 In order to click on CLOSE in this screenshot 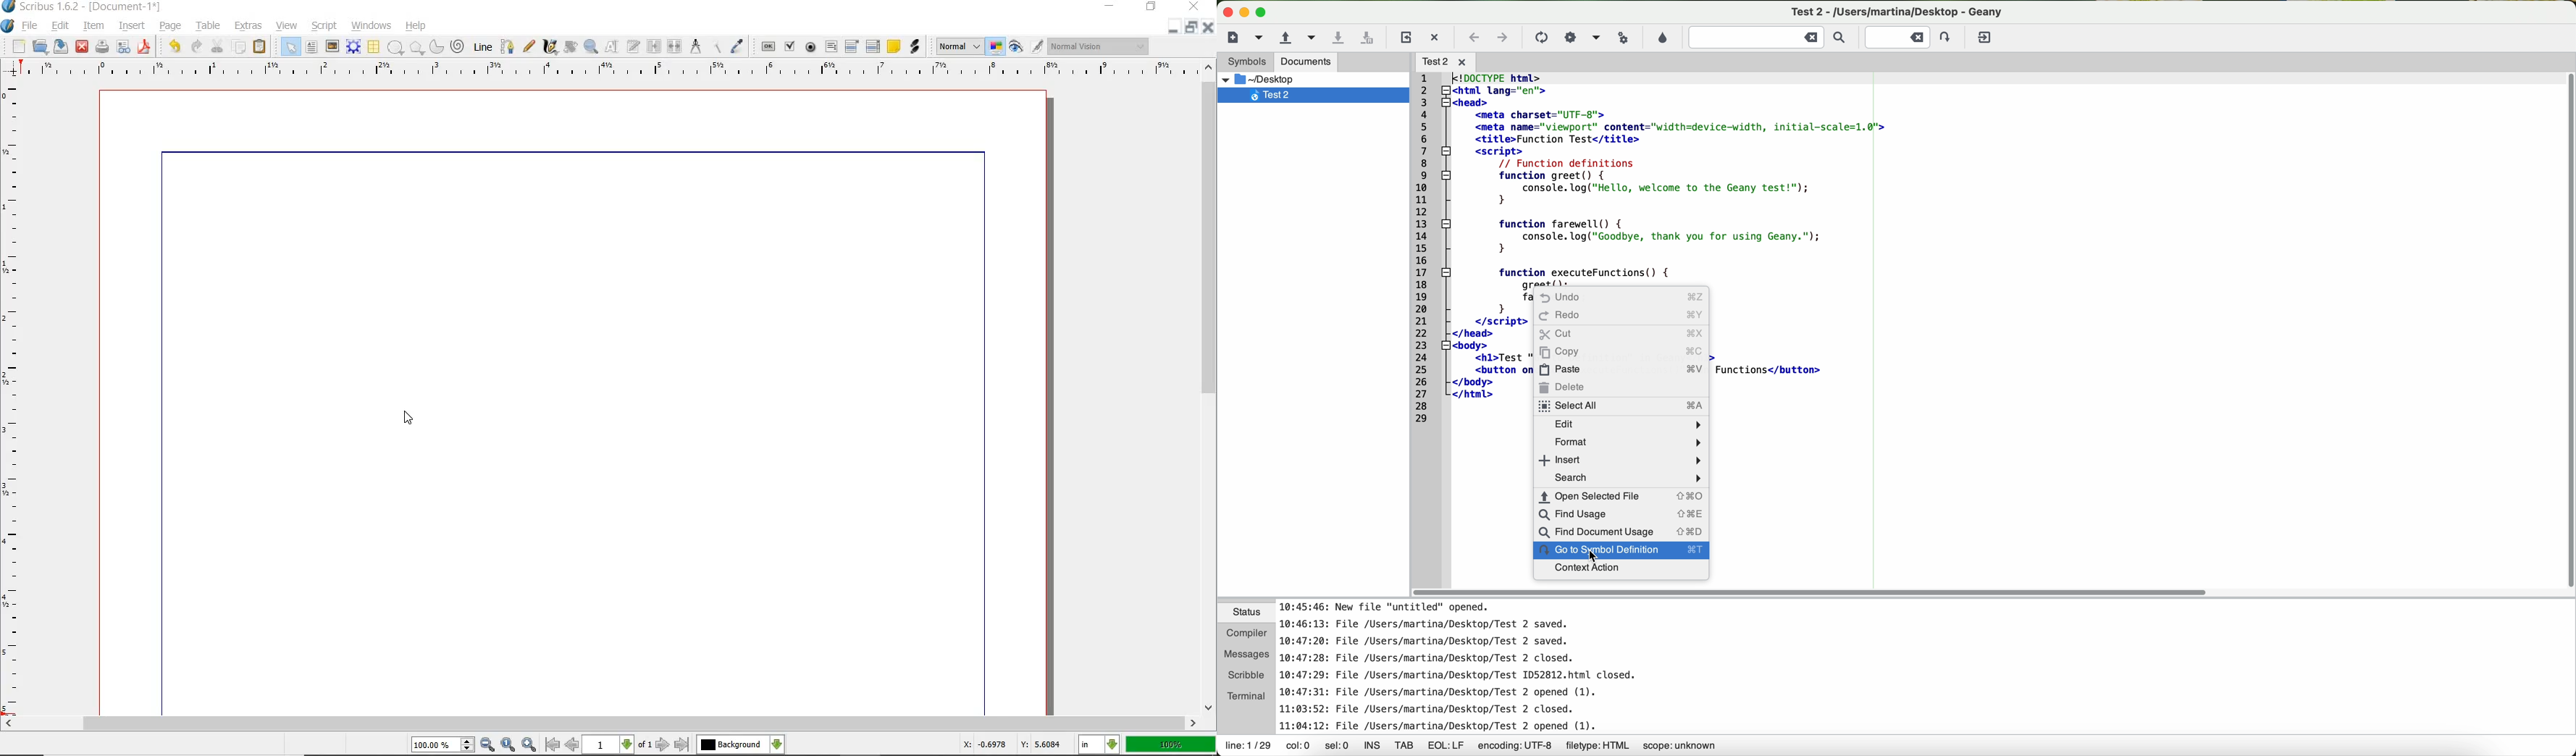, I will do `click(1208, 28)`.